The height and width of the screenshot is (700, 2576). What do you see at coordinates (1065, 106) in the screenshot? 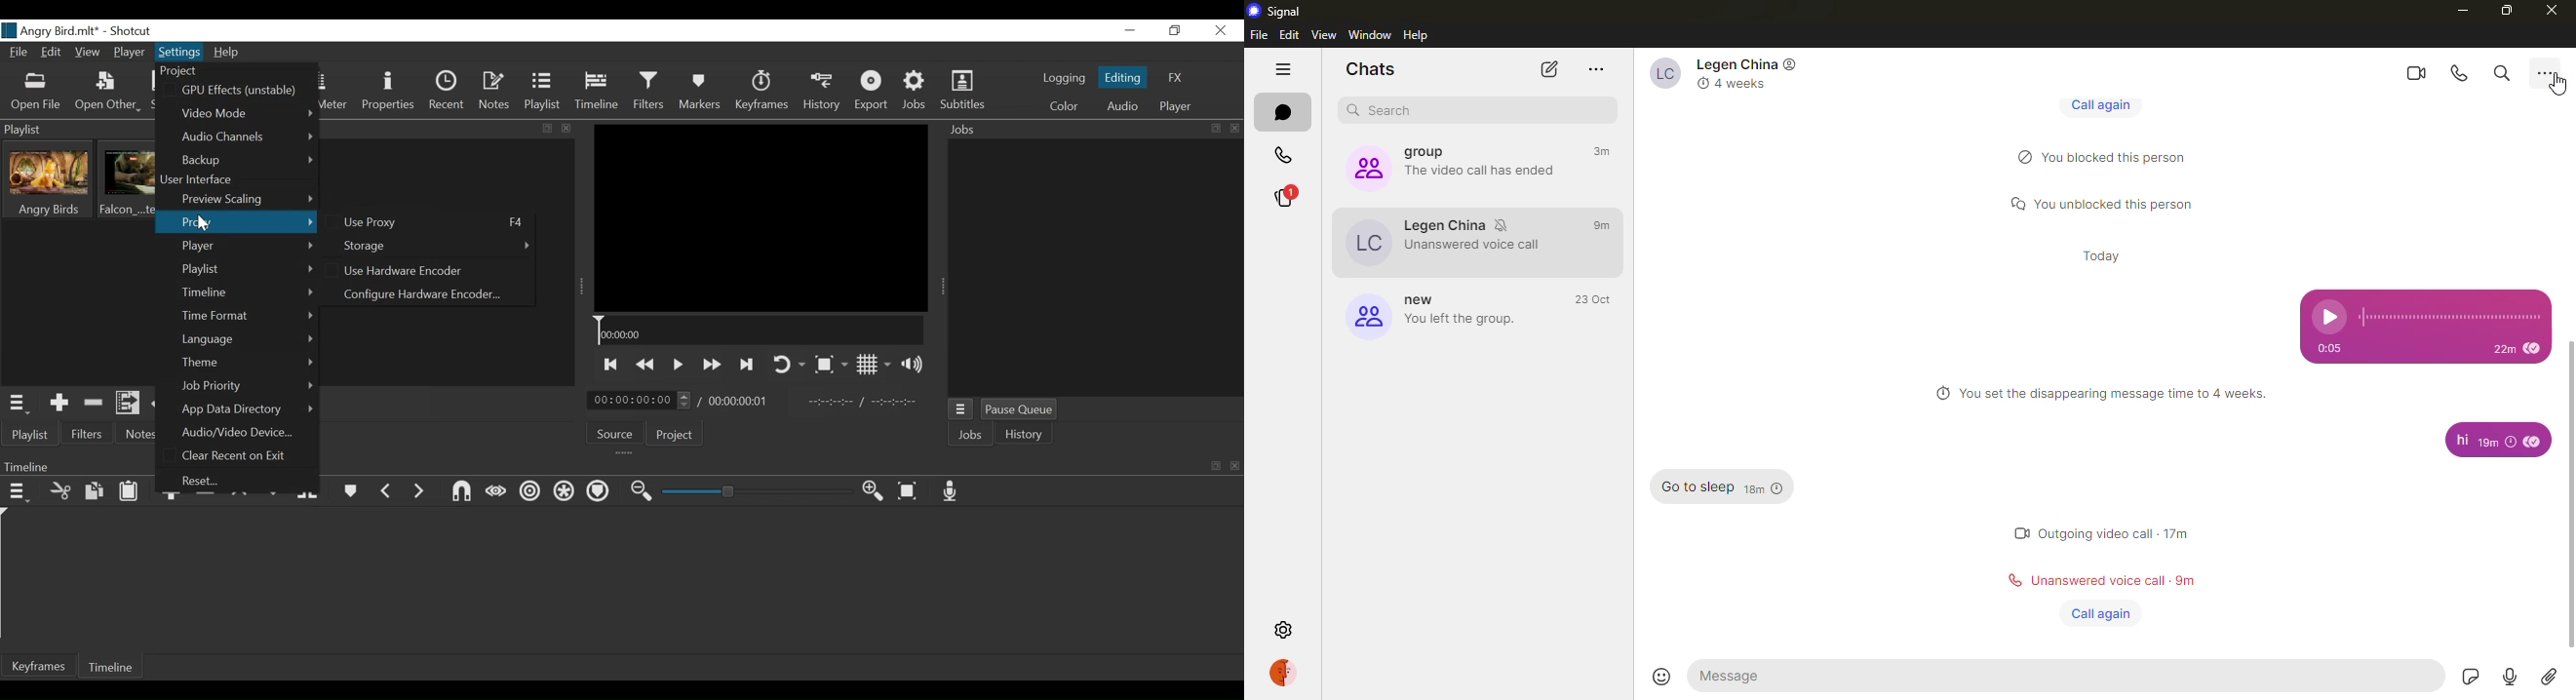
I see `Color` at bounding box center [1065, 106].